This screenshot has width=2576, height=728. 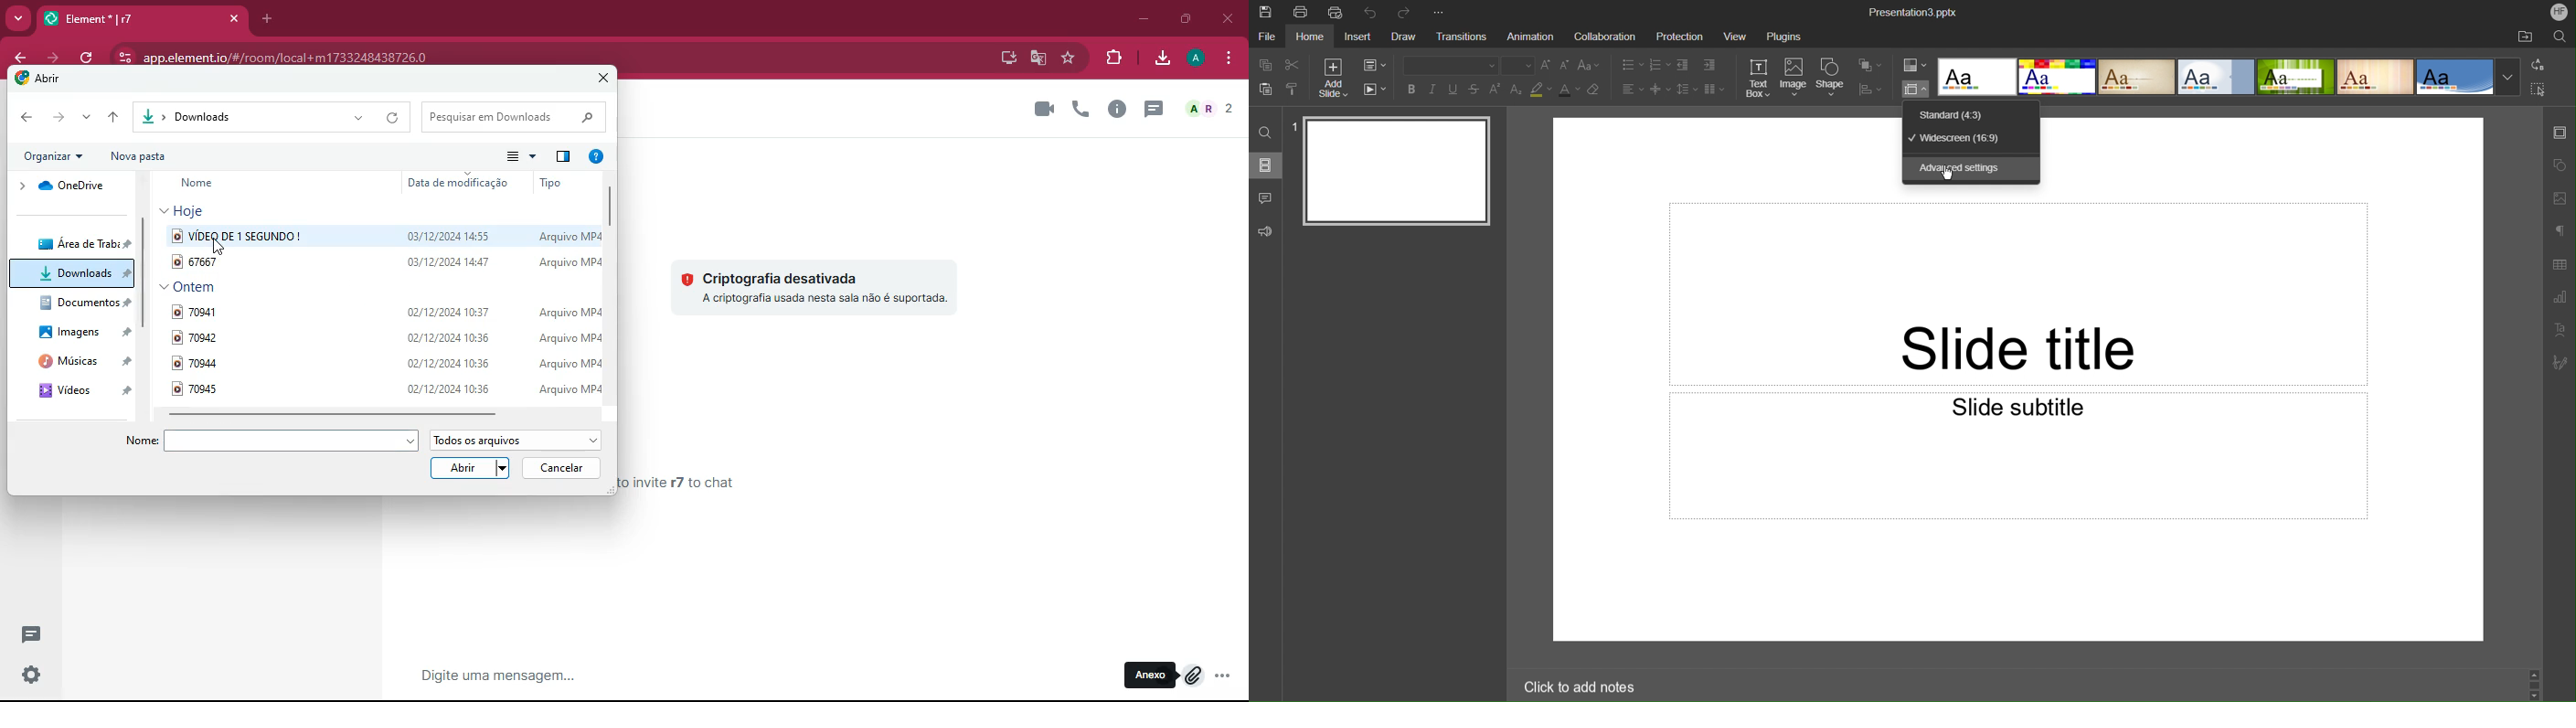 I want to click on 70944 02/12/2024 10:36 arquivo mp4, so click(x=382, y=365).